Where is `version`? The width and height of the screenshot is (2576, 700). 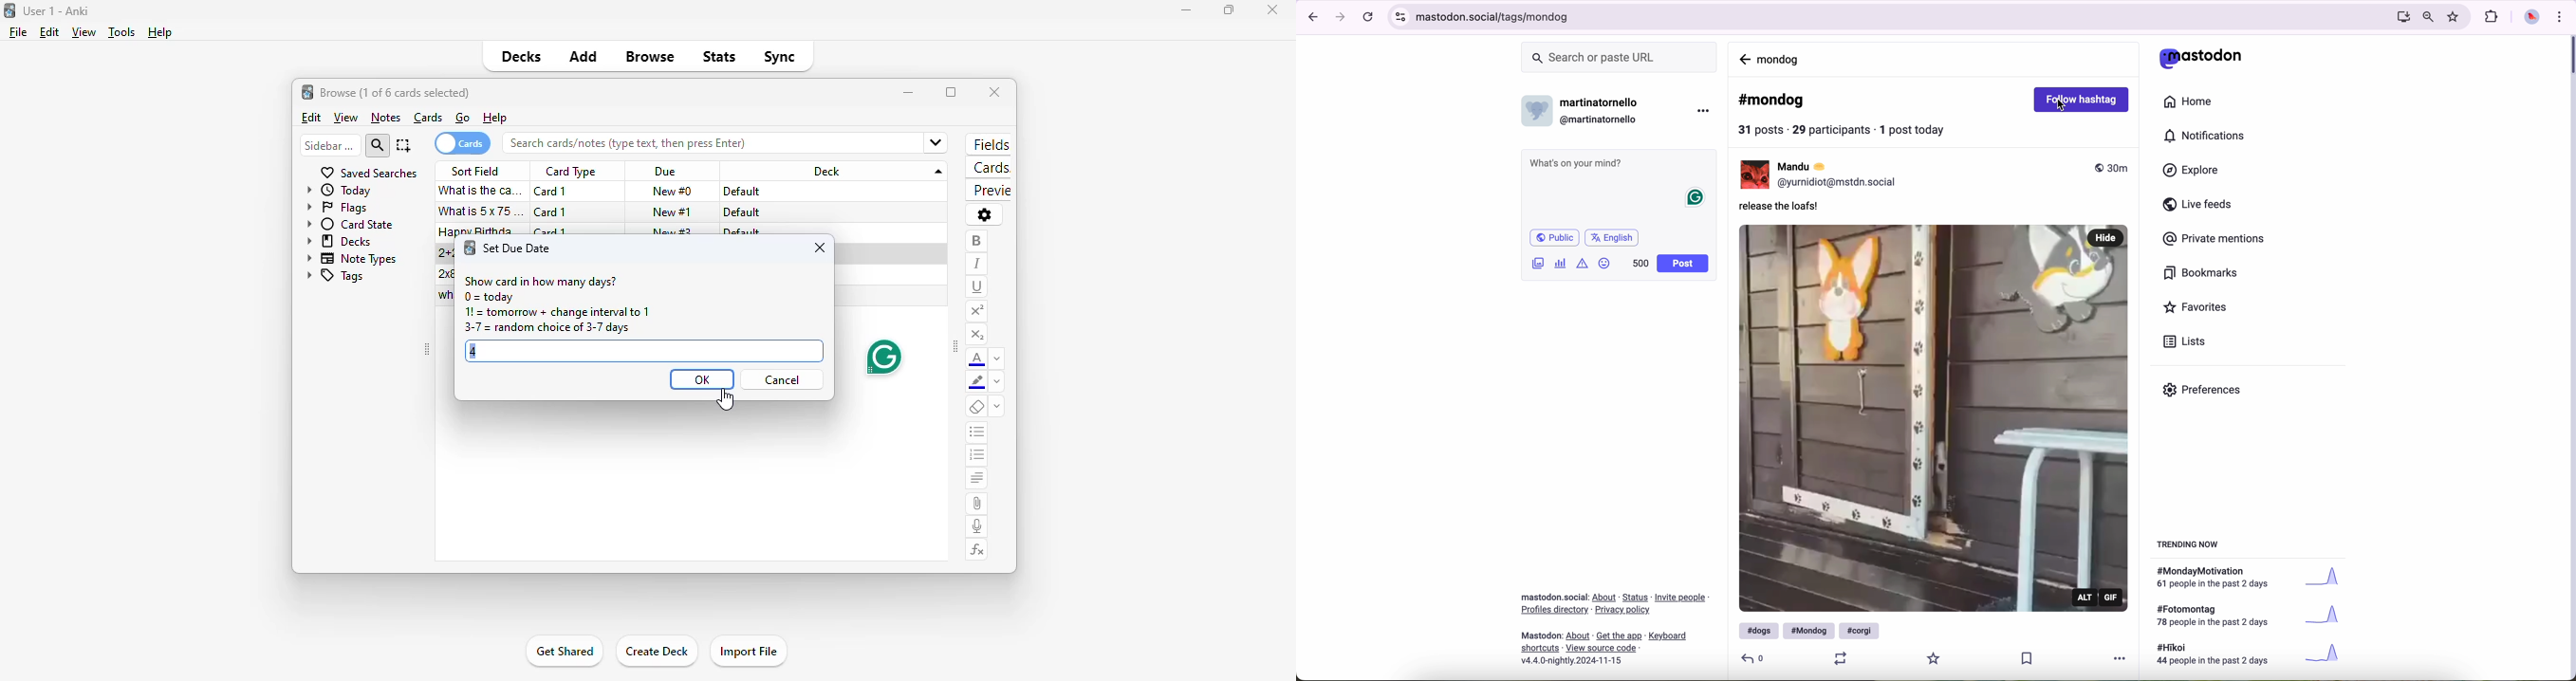 version is located at coordinates (1572, 661).